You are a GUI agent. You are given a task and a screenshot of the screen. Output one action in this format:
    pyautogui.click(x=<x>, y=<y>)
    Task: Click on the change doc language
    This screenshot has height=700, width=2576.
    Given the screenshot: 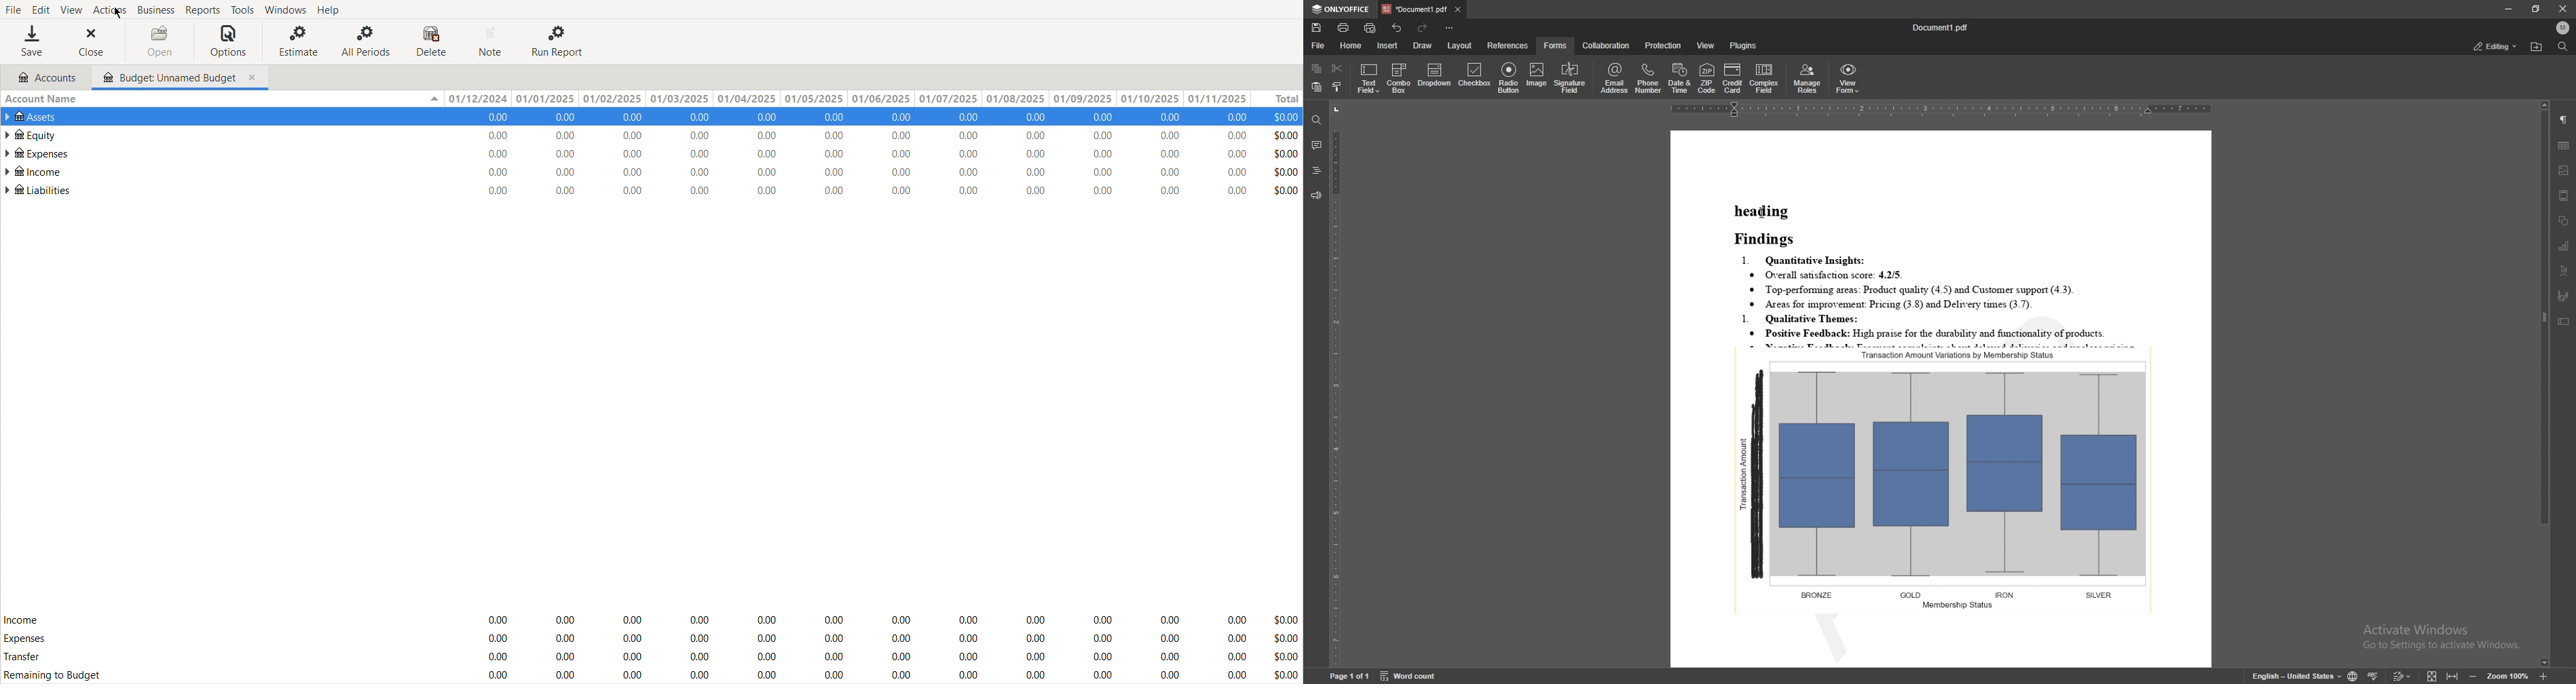 What is the action you would take?
    pyautogui.click(x=2352, y=675)
    